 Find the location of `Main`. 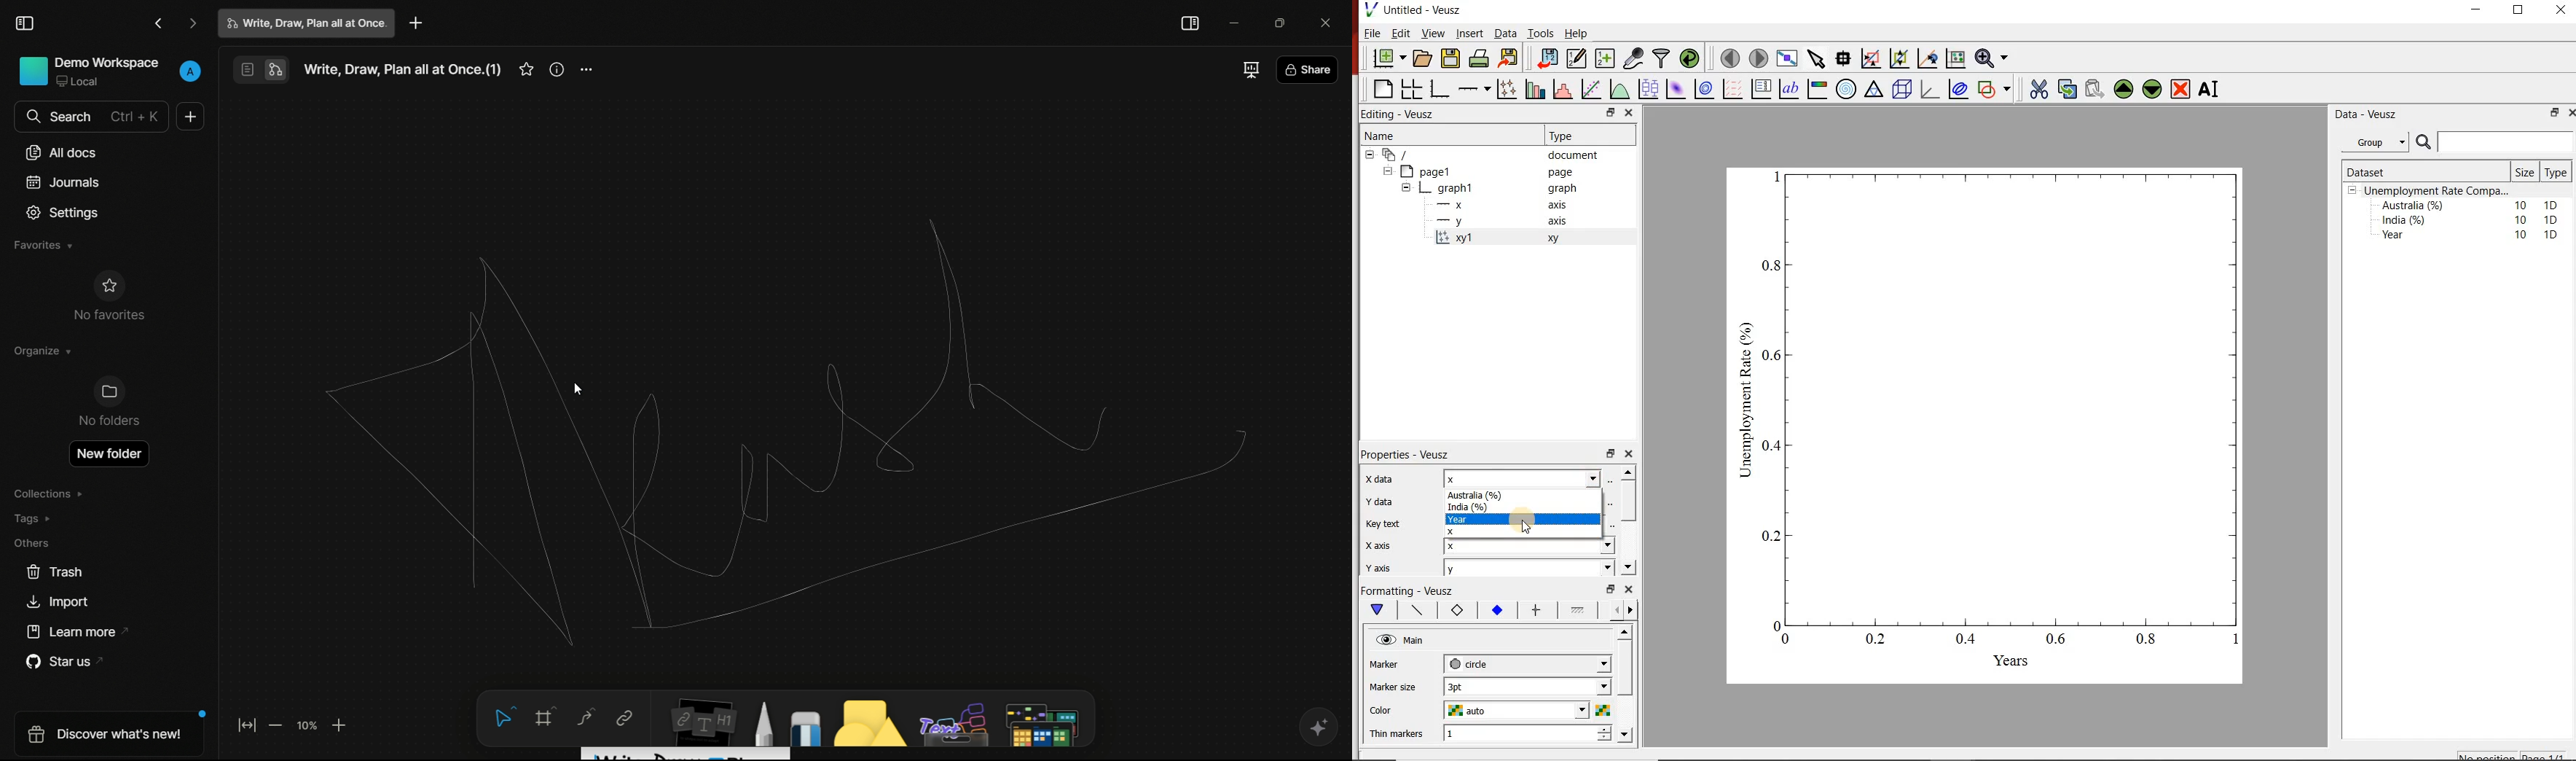

Main is located at coordinates (1415, 641).